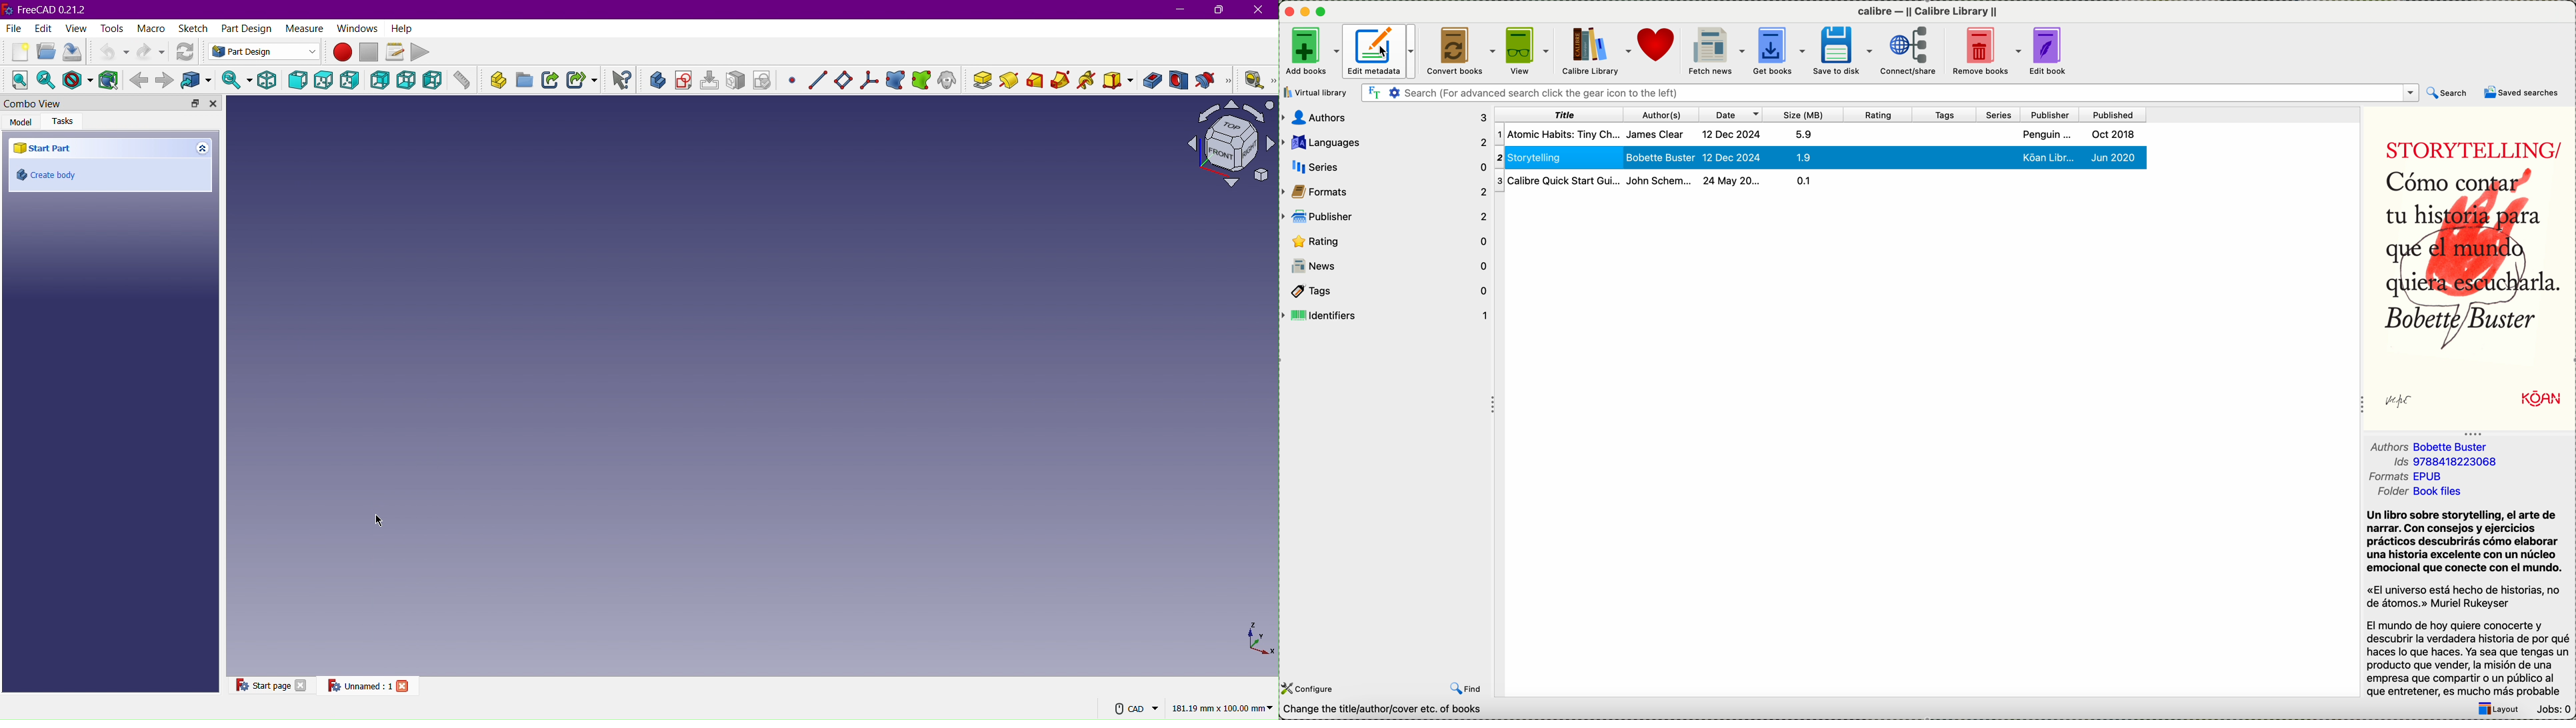 The width and height of the screenshot is (2576, 728). Describe the element at coordinates (66, 121) in the screenshot. I see `Tasks` at that location.